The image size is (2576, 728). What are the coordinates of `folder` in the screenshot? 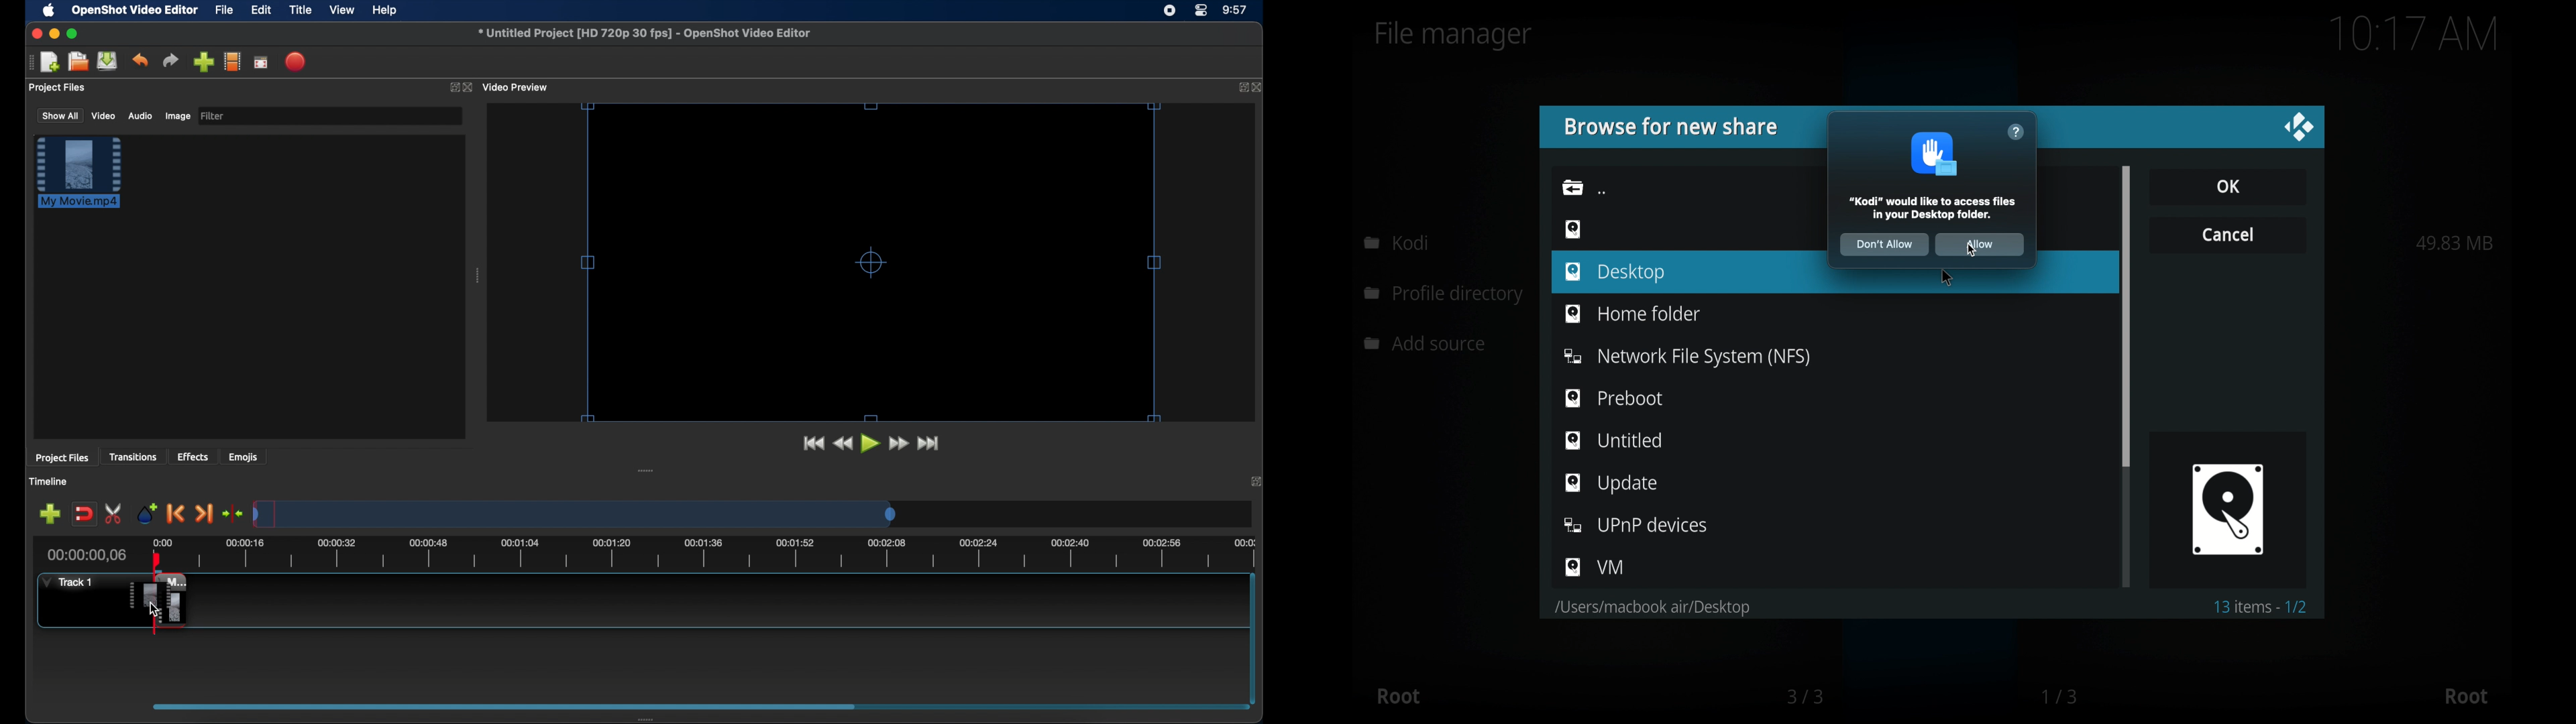 It's located at (1572, 187).